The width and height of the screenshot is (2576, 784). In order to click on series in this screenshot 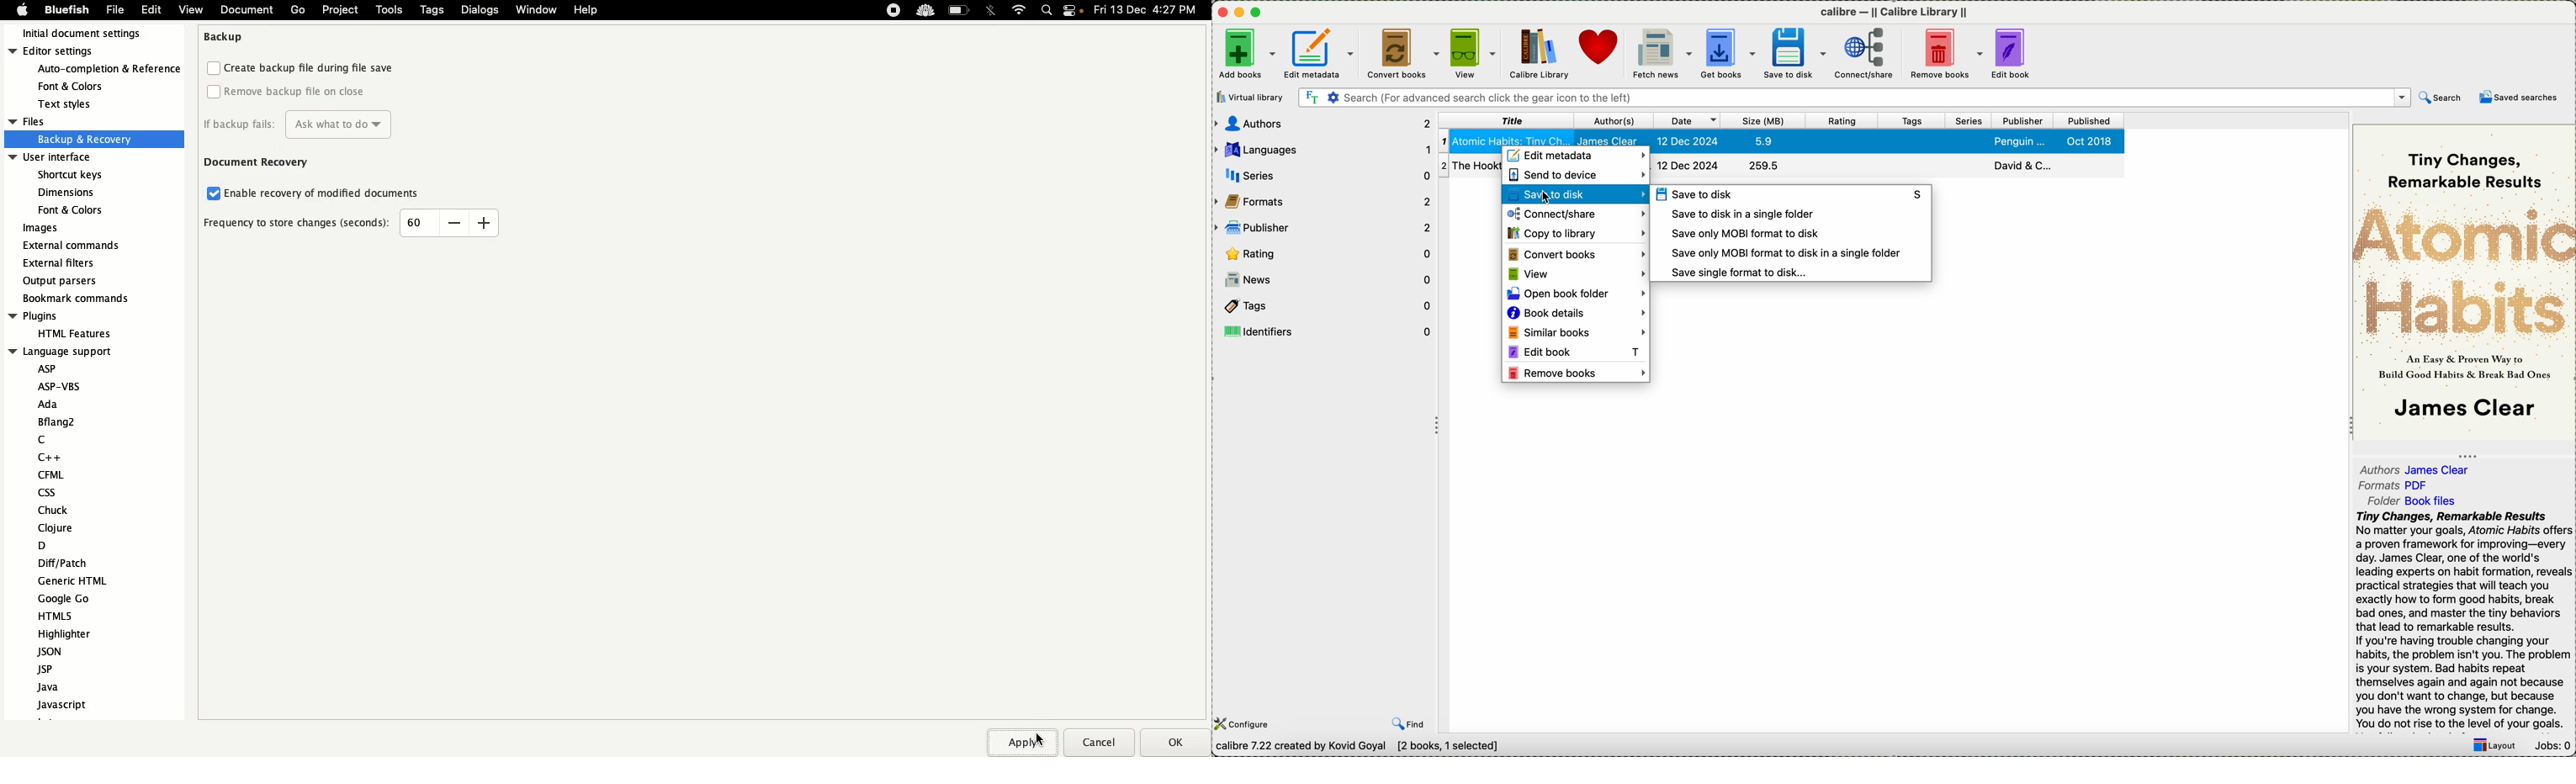, I will do `click(1967, 120)`.